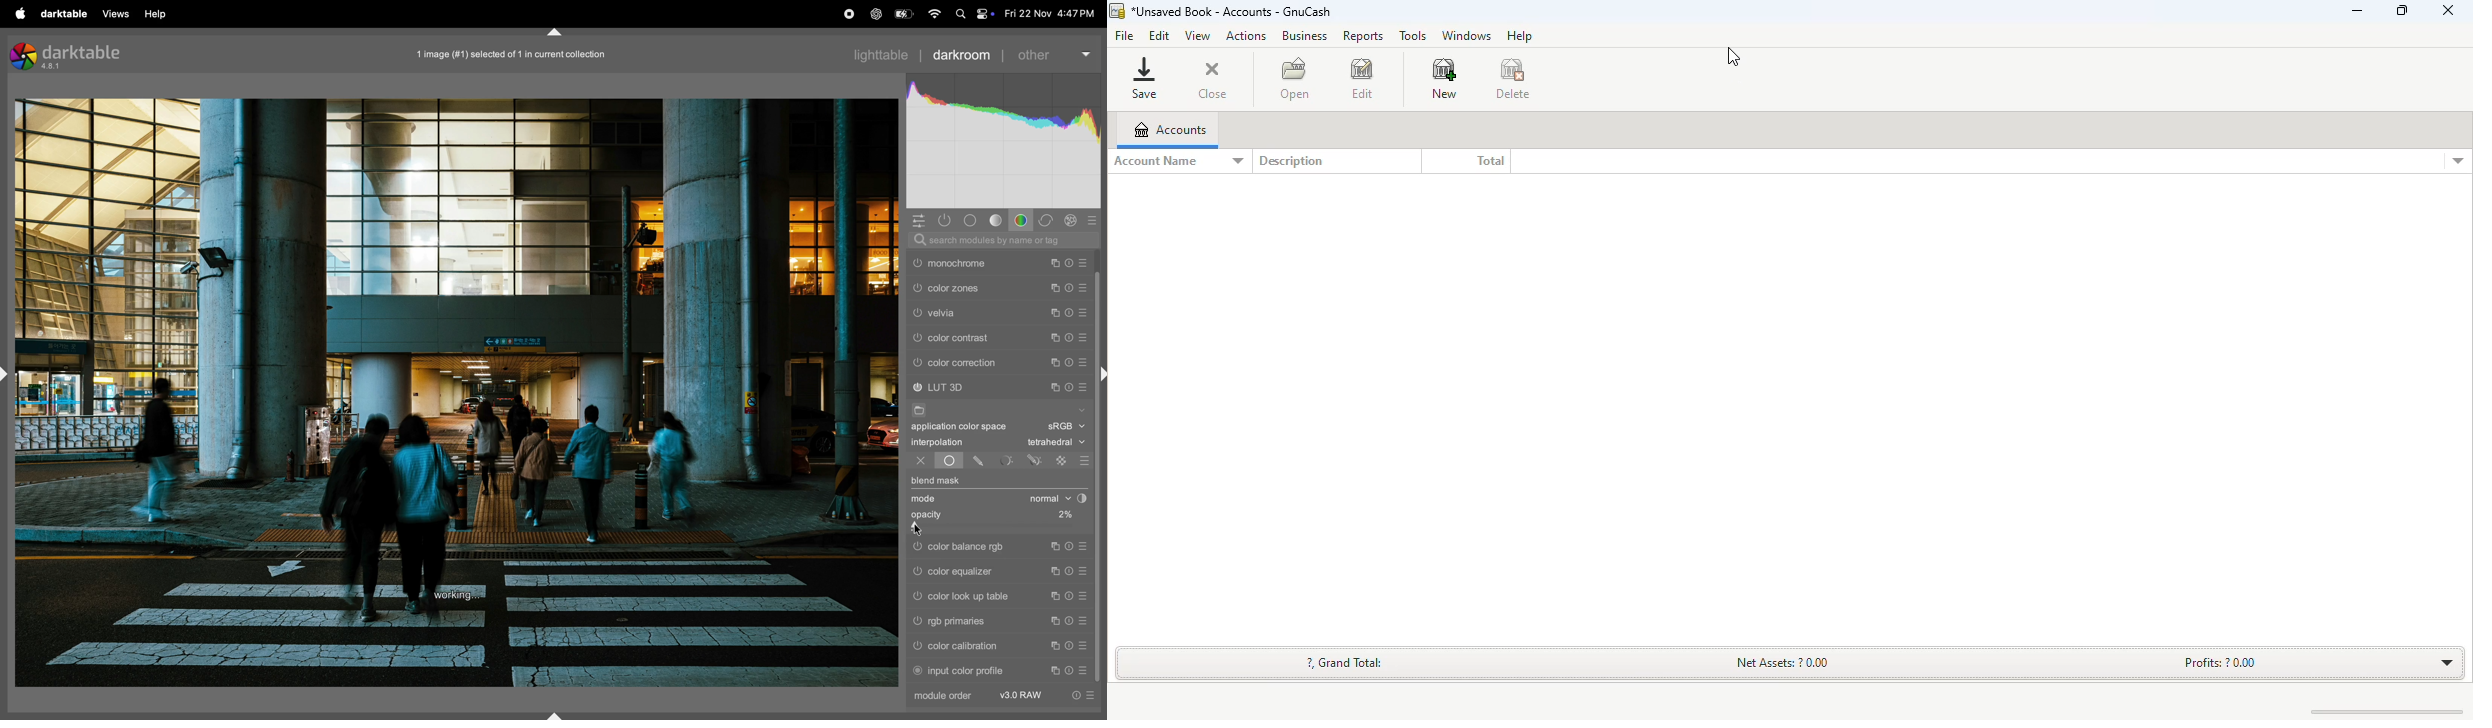 The width and height of the screenshot is (2492, 728). I want to click on application color space, so click(967, 428).